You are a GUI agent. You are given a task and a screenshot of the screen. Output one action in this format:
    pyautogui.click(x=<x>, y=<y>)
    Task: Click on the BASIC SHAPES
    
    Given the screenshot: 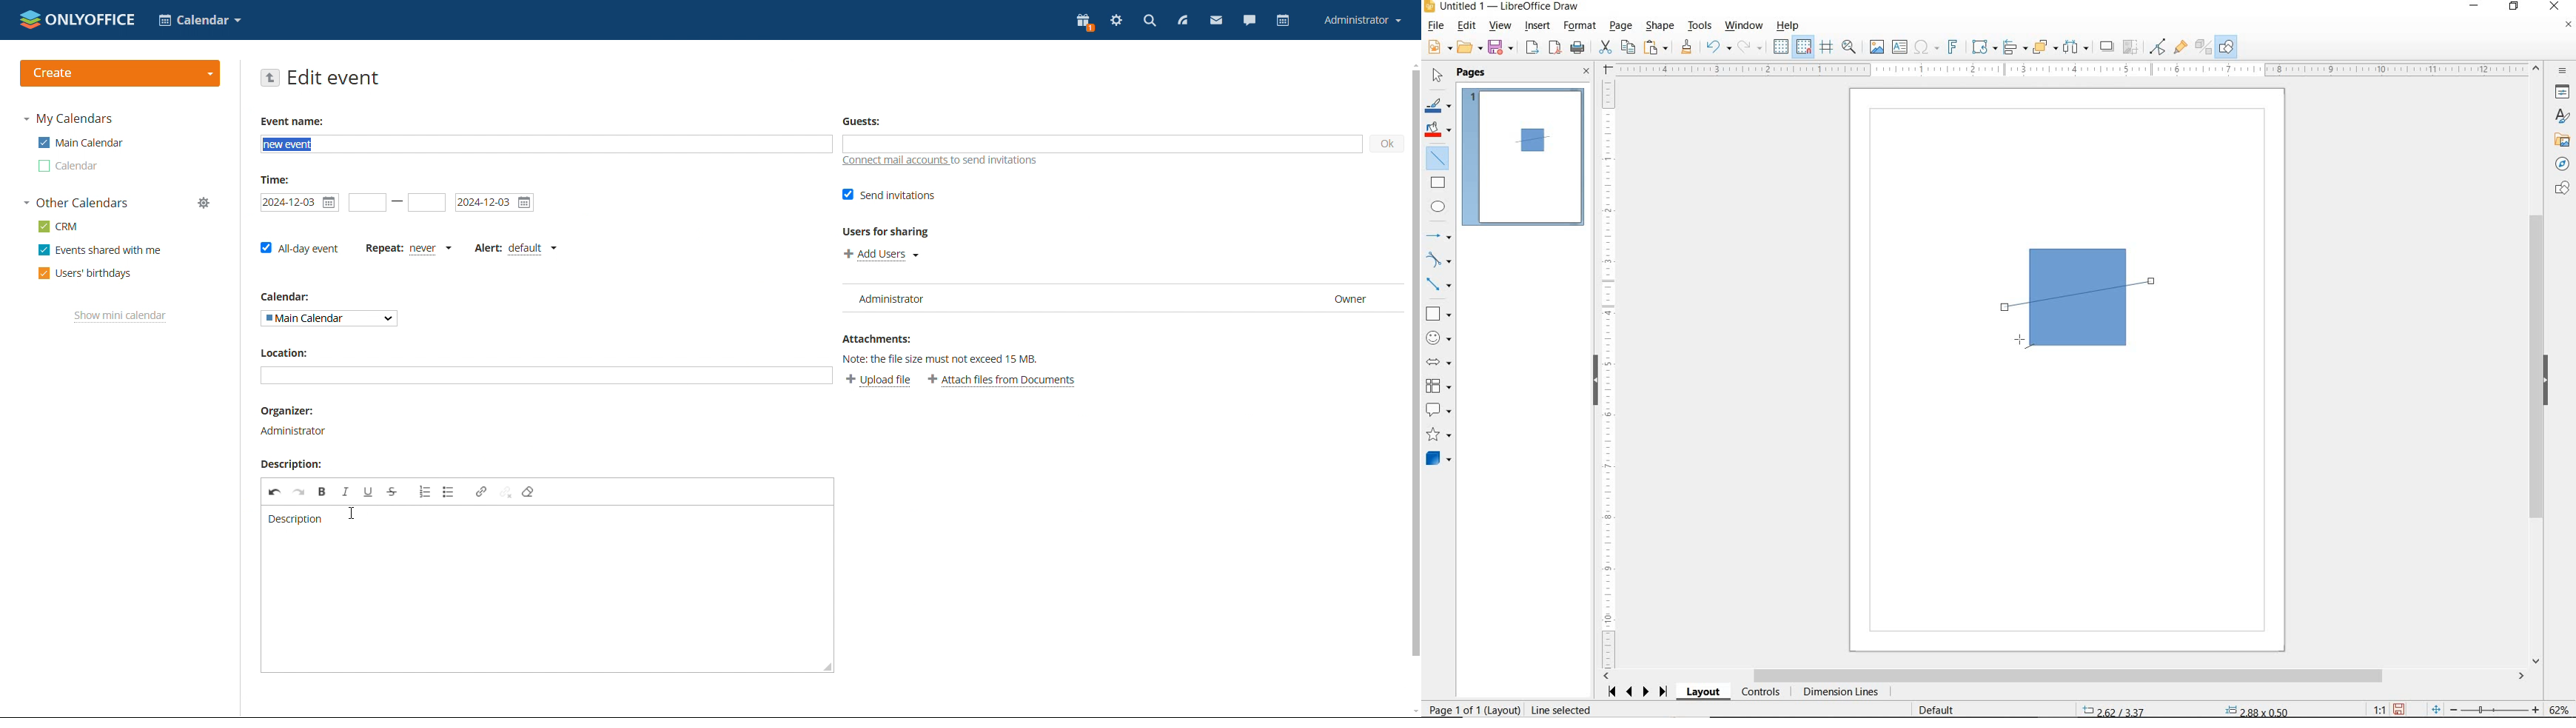 What is the action you would take?
    pyautogui.click(x=1437, y=312)
    